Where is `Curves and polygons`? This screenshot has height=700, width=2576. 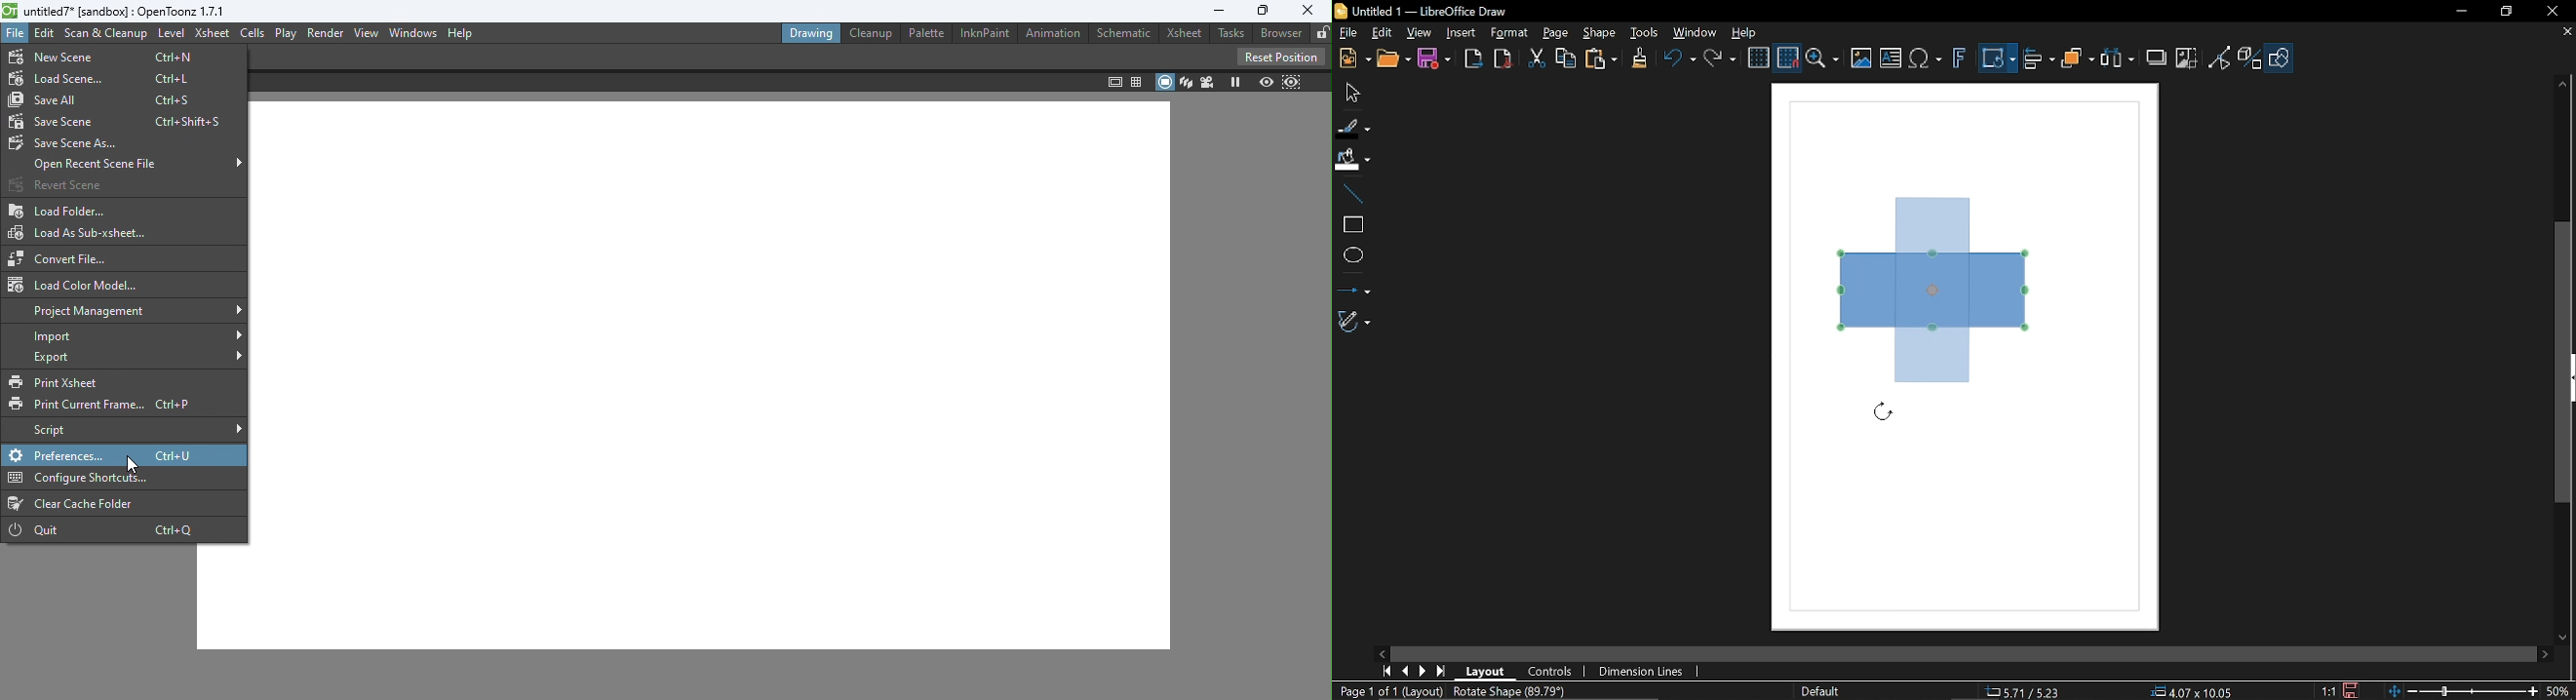 Curves and polygons is located at coordinates (1354, 321).